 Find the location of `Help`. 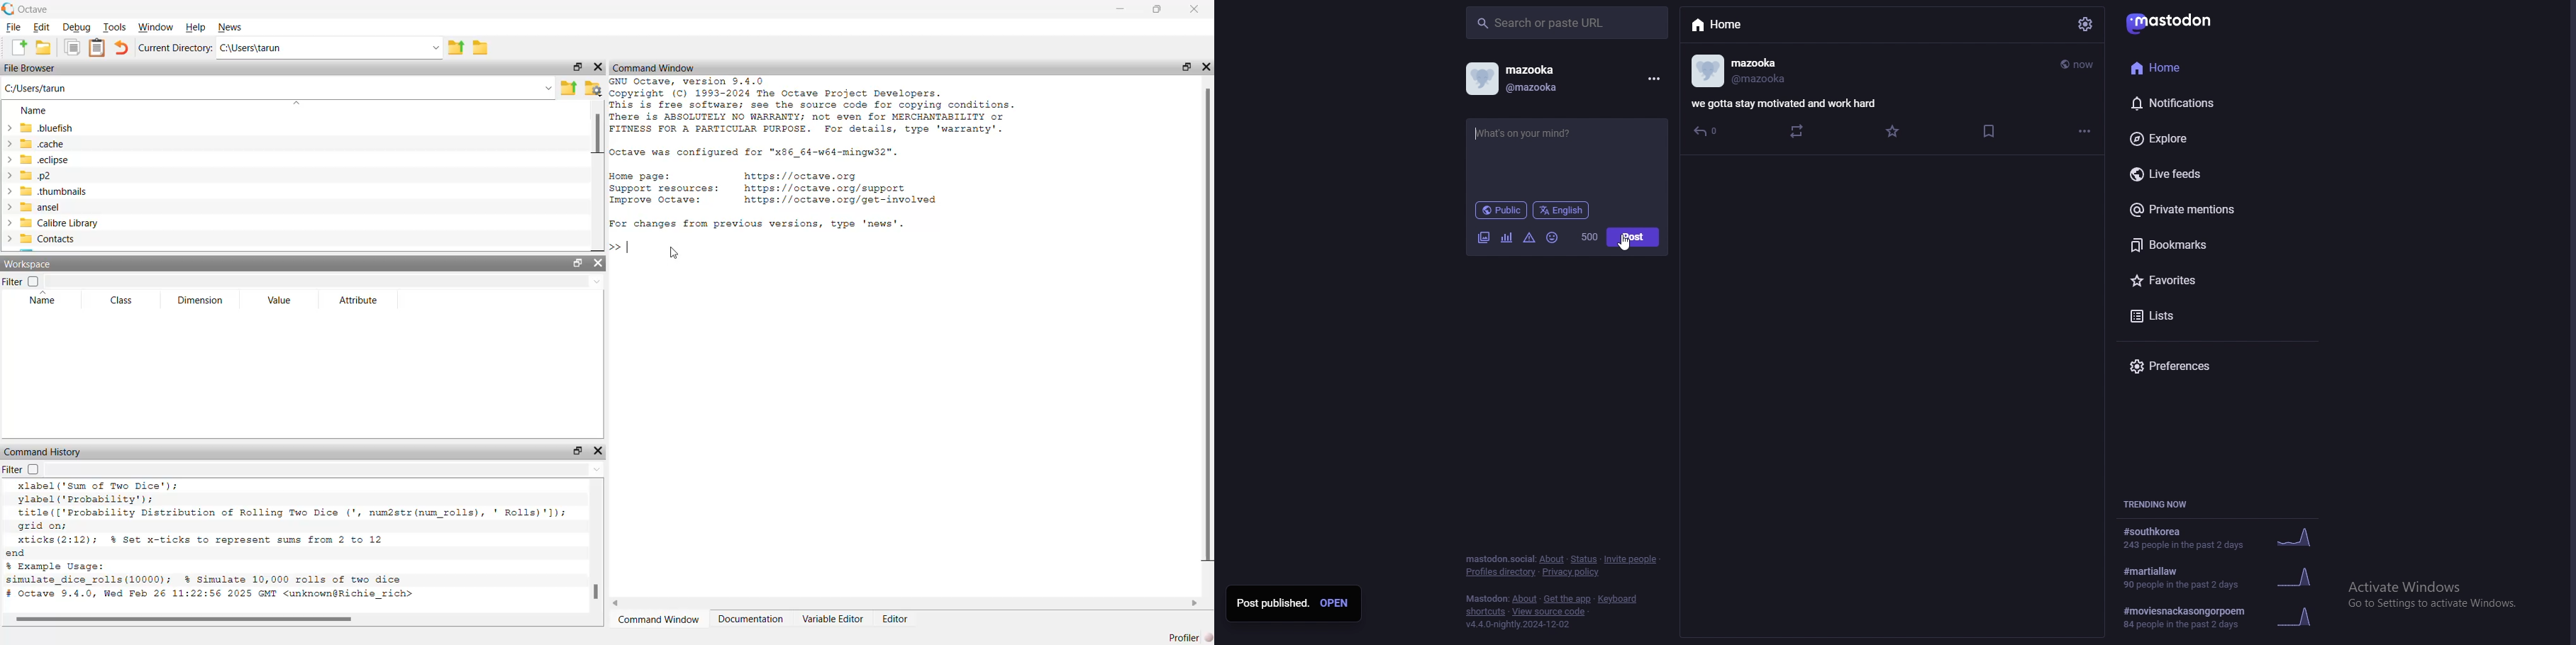

Help is located at coordinates (195, 27).